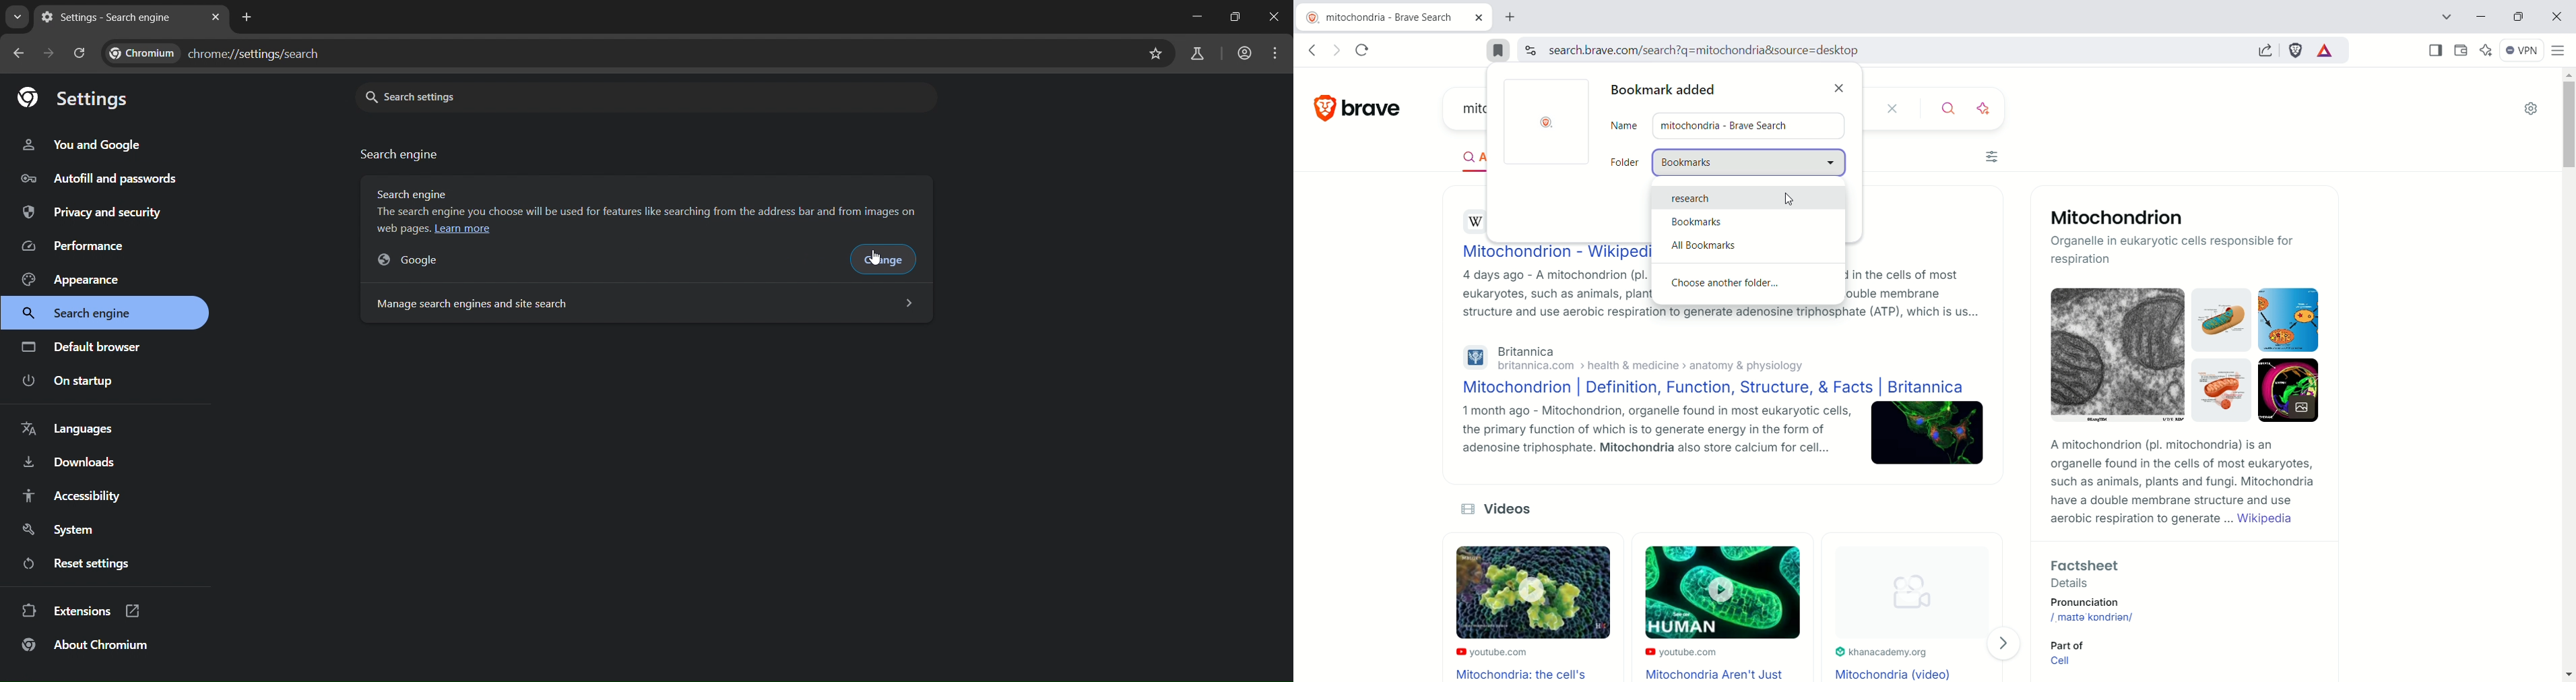 This screenshot has width=2576, height=700. Describe the element at coordinates (2184, 238) in the screenshot. I see `Mitochondrion -Organelle in eukaryotic cells responsible for respiration` at that location.